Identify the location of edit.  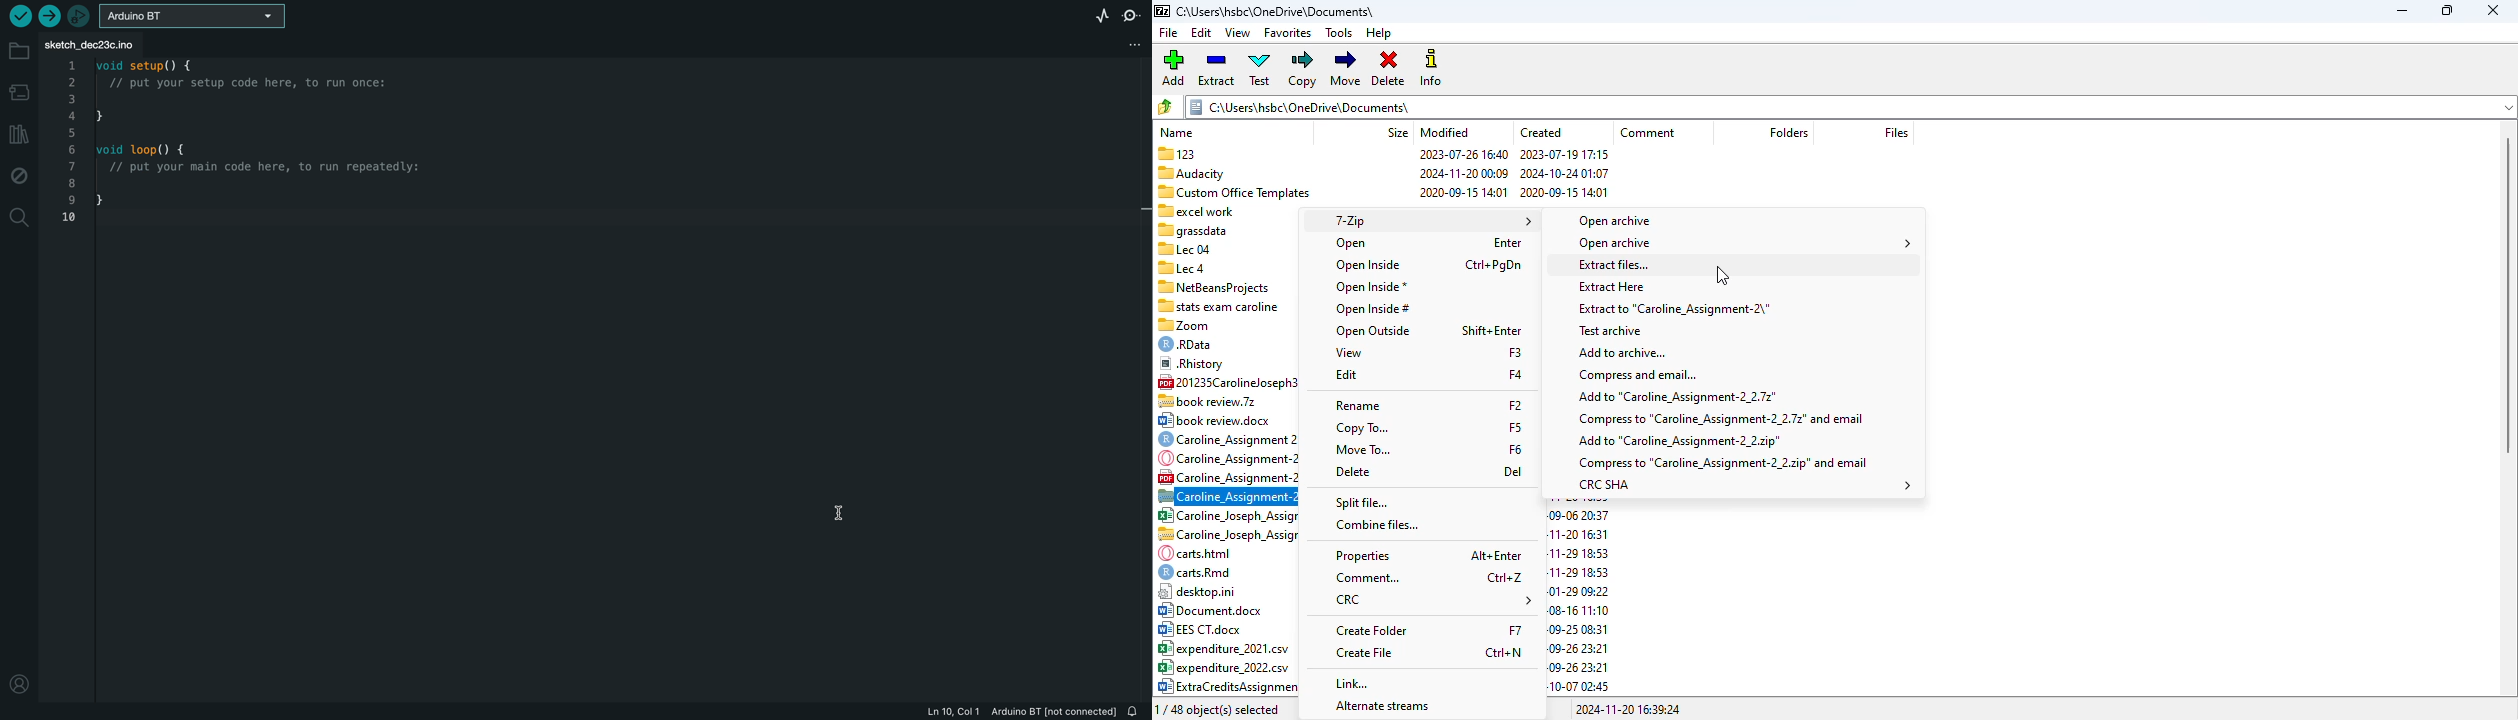
(1202, 33).